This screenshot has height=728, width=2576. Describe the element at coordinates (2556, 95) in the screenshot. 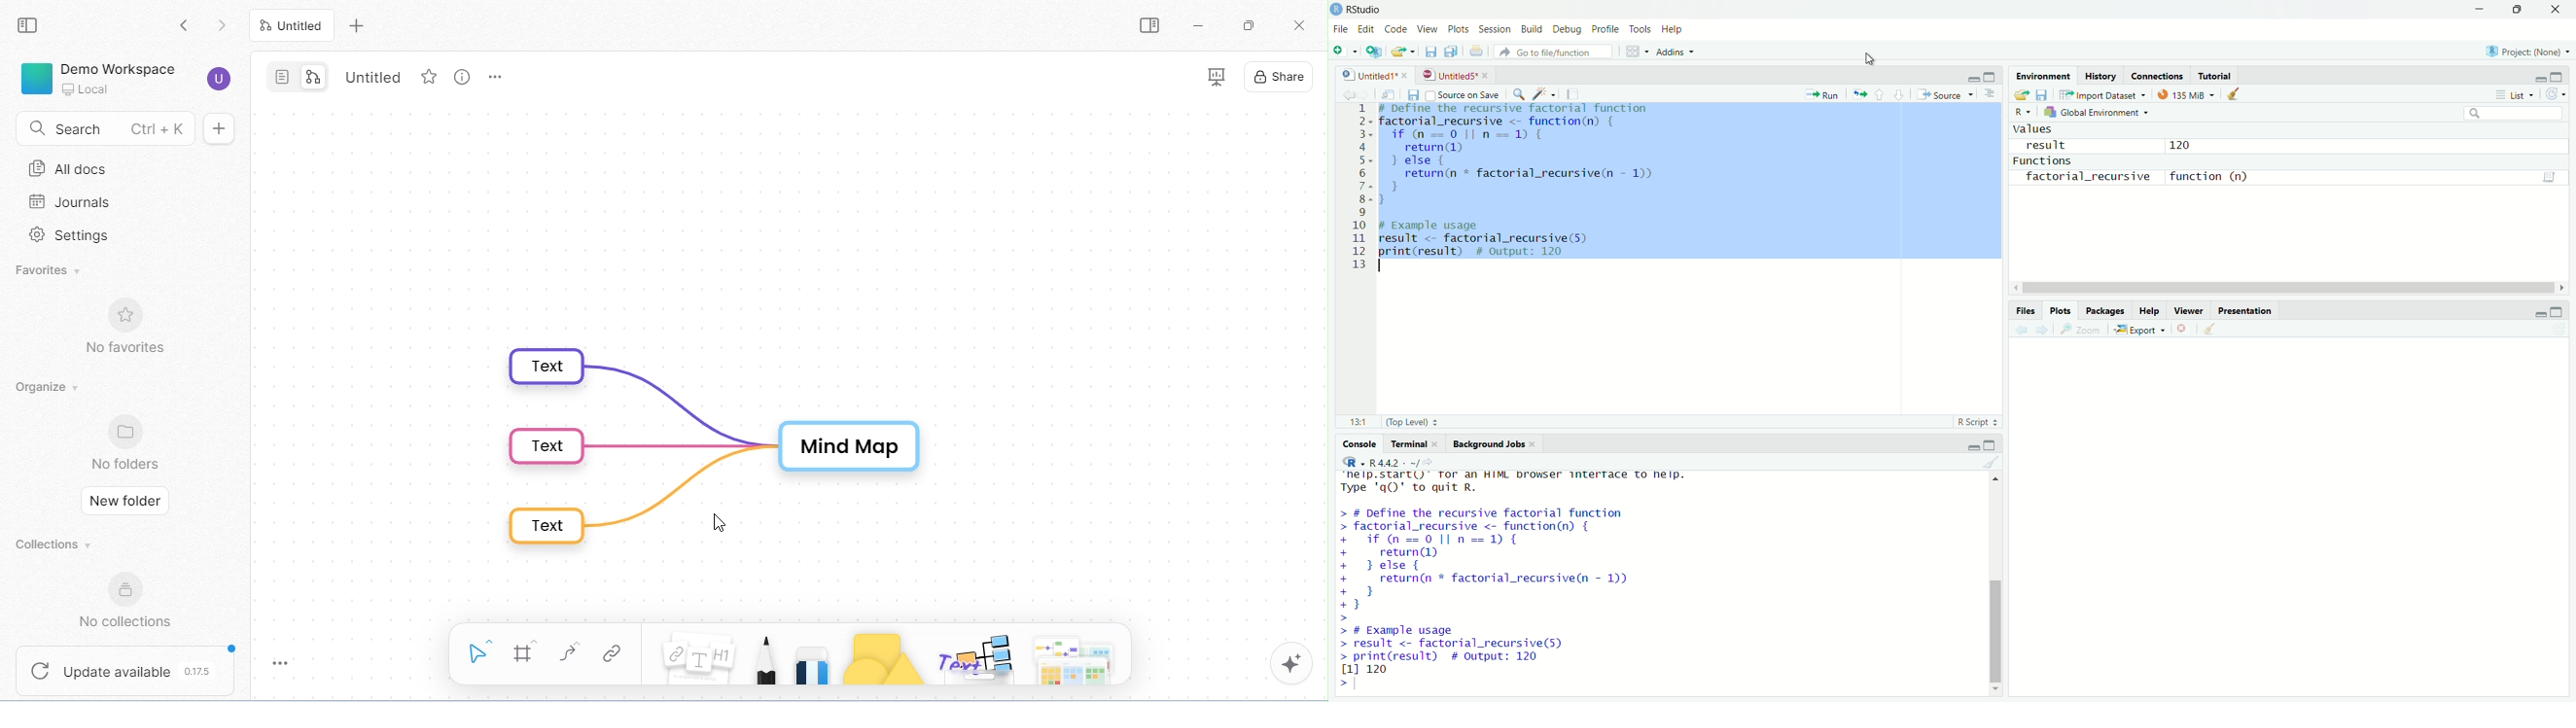

I see `Refresh the list of objects in the environment` at that location.